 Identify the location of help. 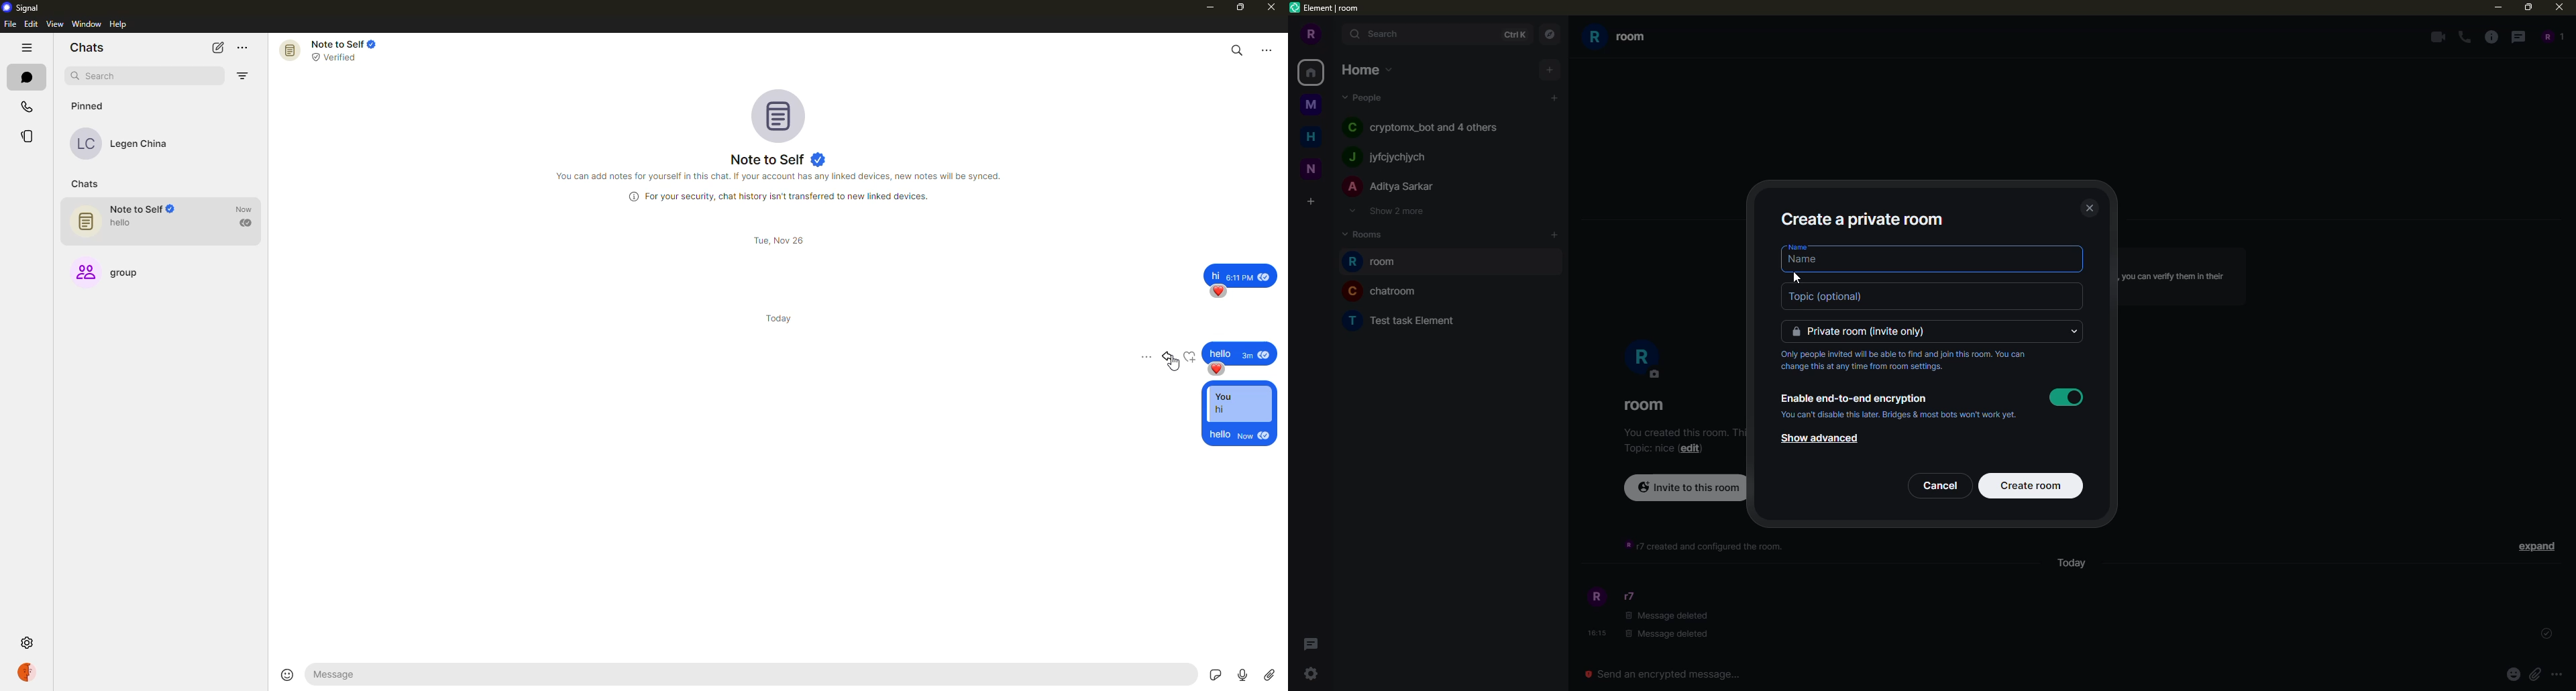
(117, 25).